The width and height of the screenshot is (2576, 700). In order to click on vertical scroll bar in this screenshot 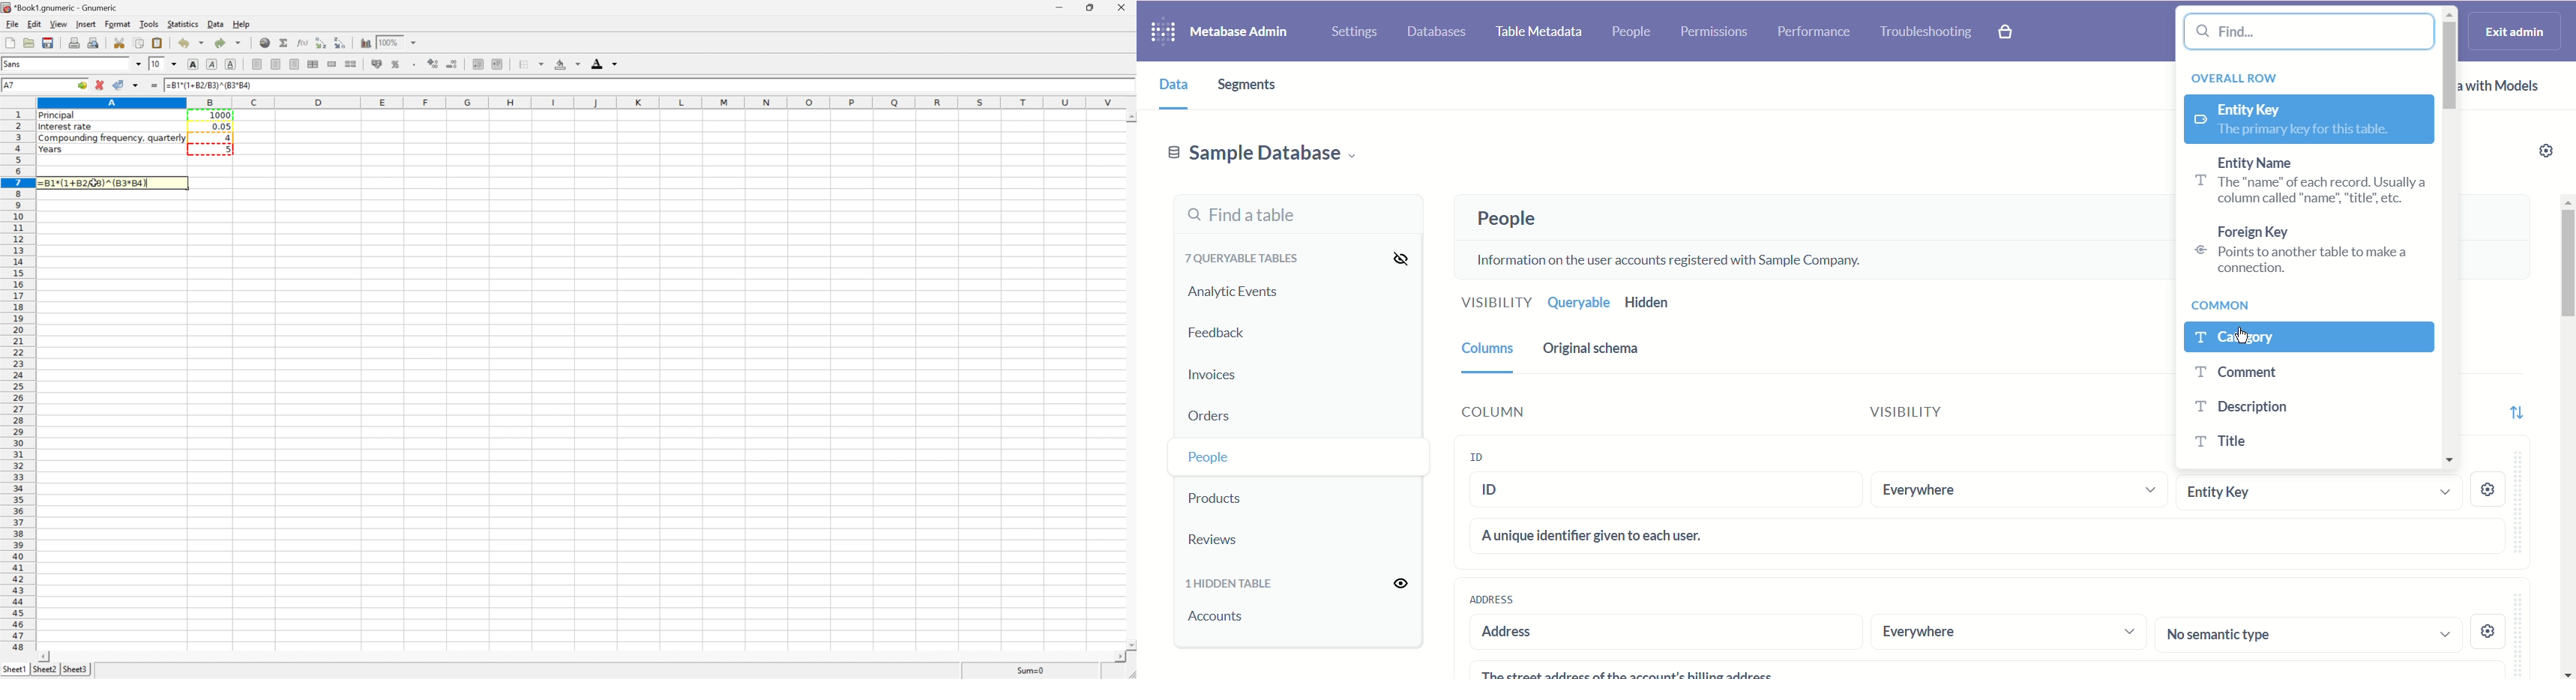, I will do `click(2451, 241)`.